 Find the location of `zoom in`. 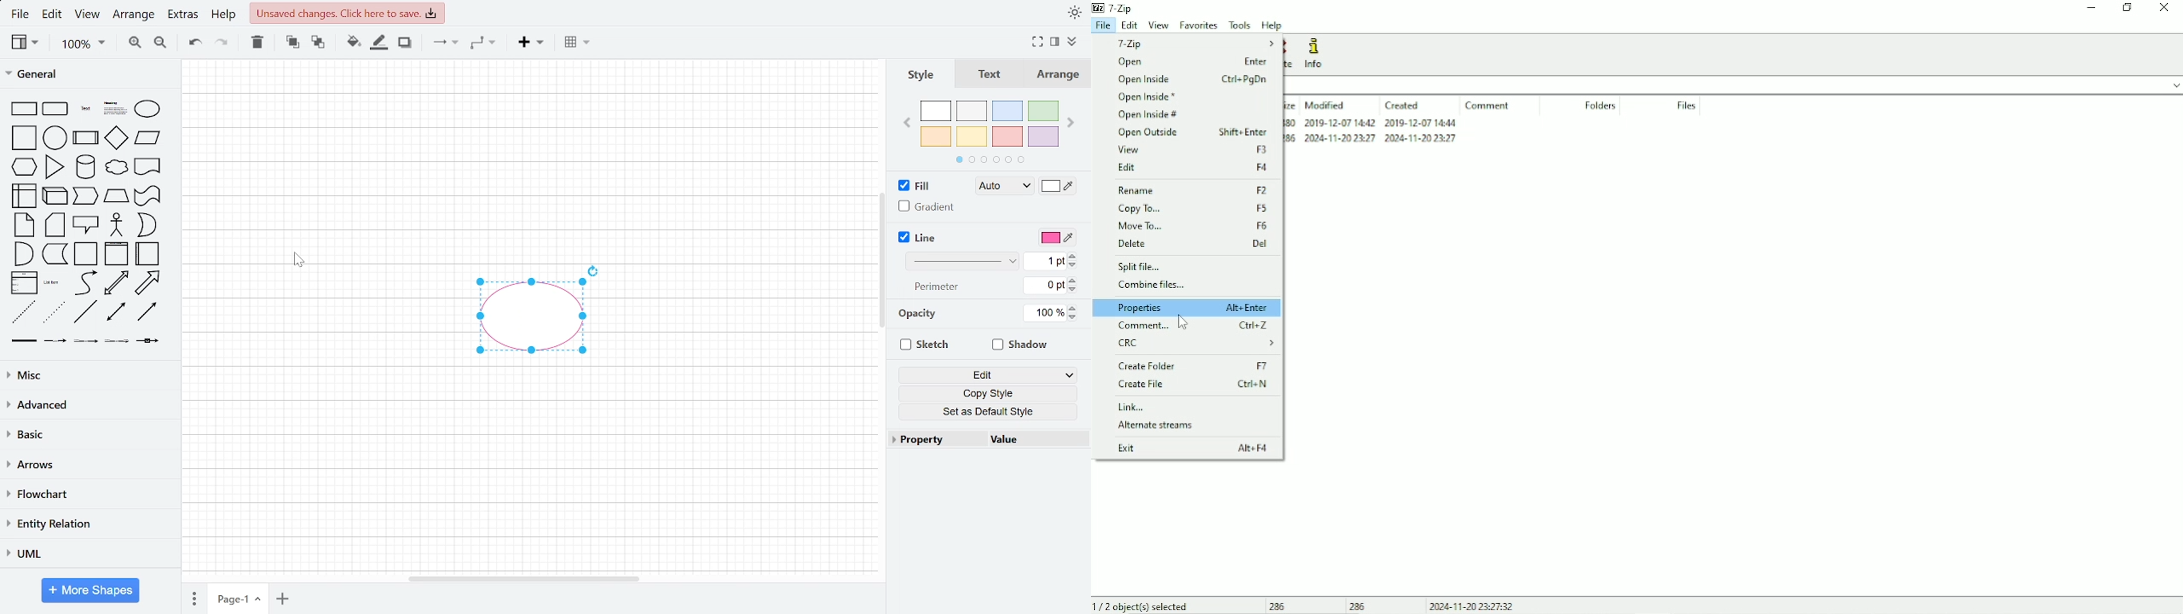

zoom in is located at coordinates (132, 43).